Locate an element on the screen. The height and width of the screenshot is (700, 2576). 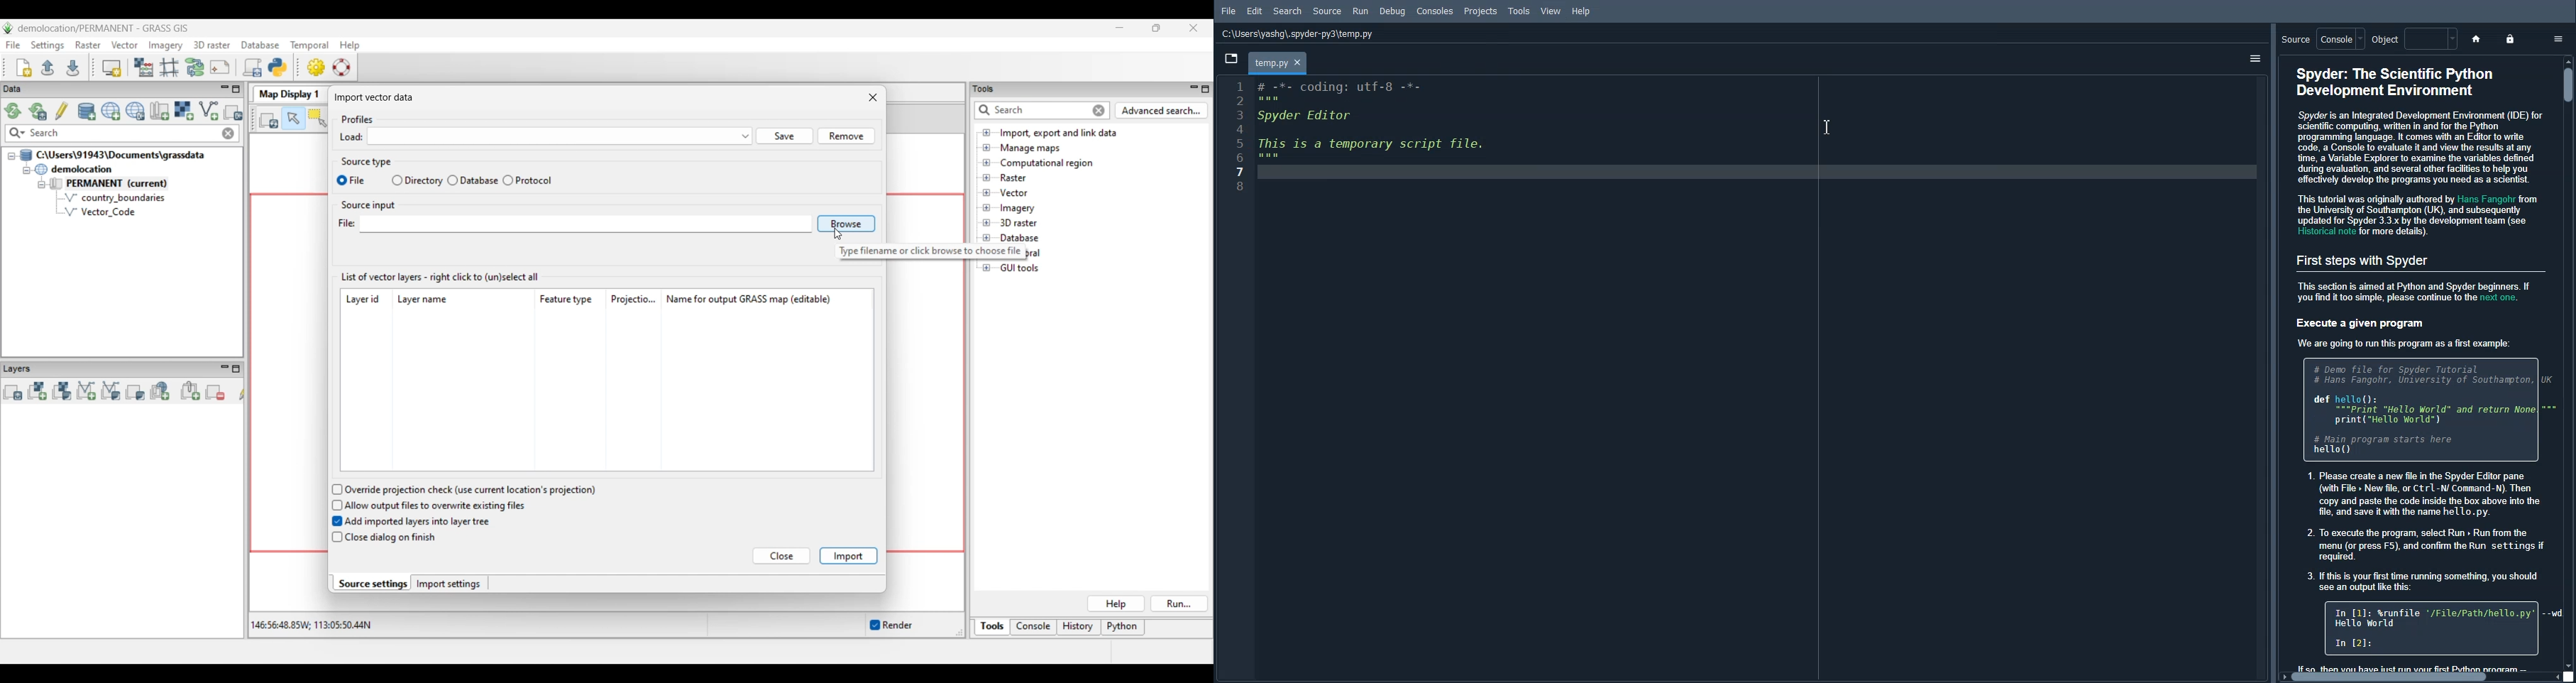
Text Cursor is located at coordinates (1825, 124).